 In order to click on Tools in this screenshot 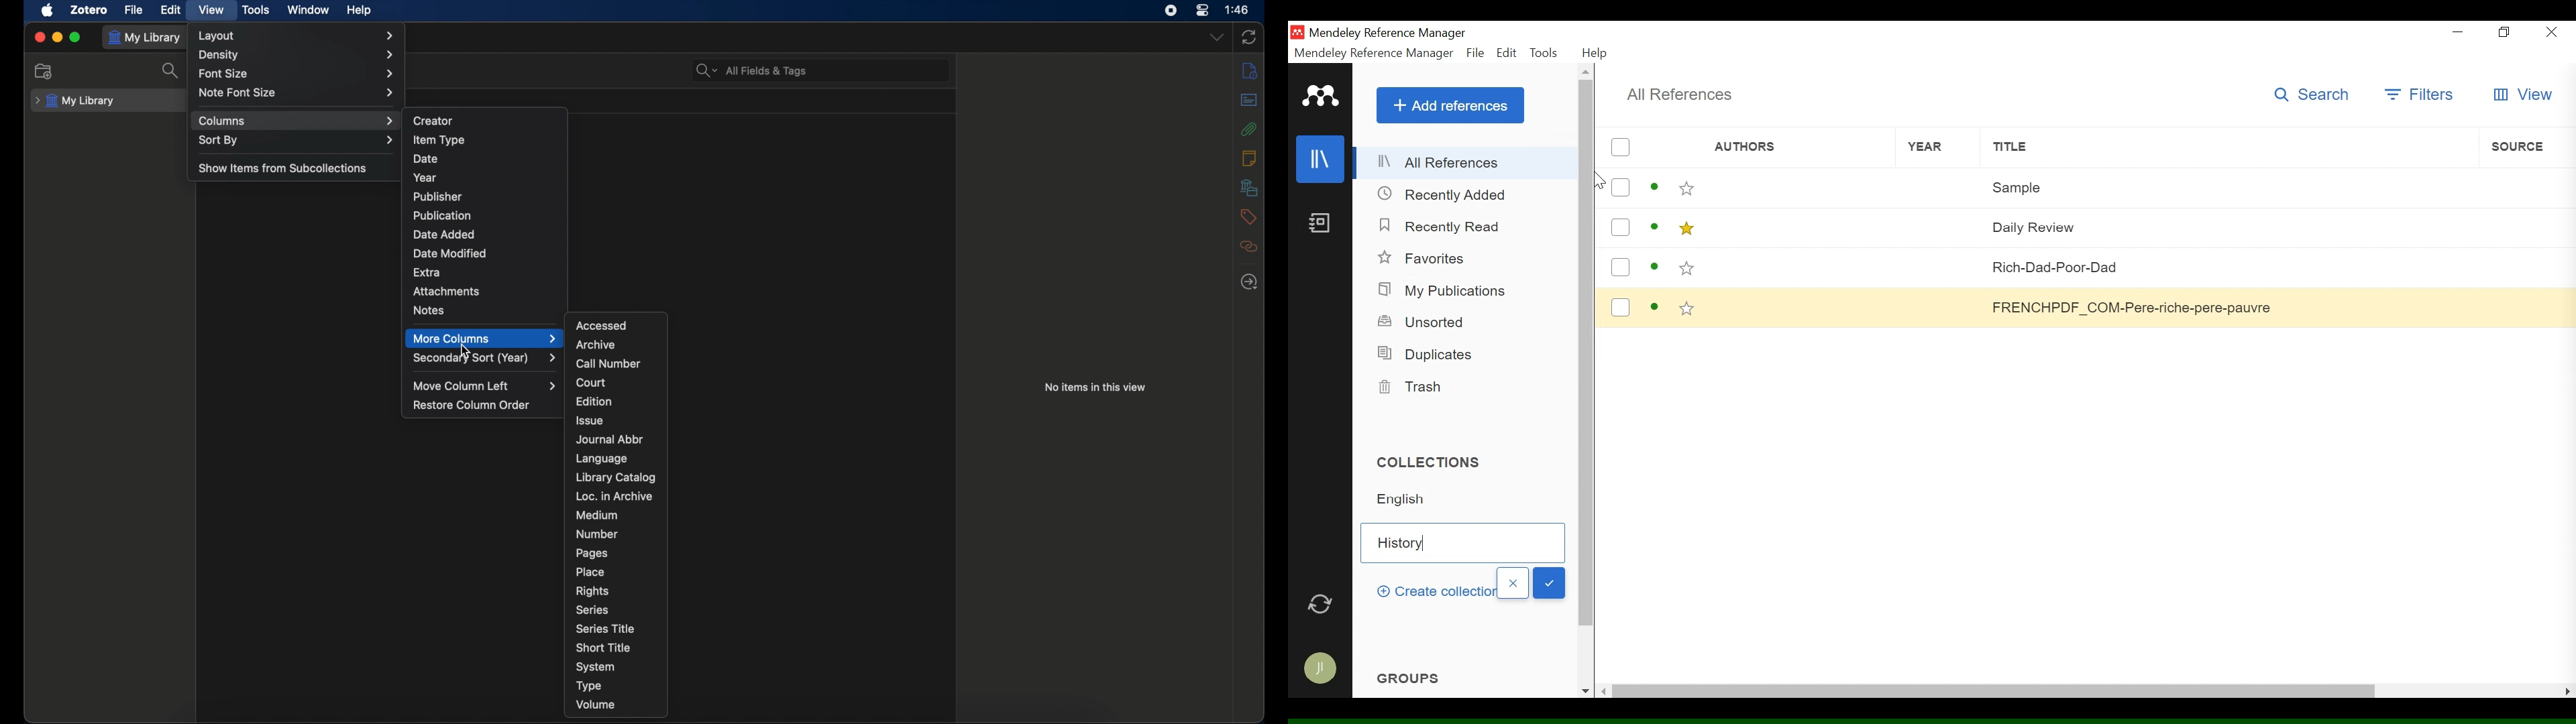, I will do `click(1546, 53)`.